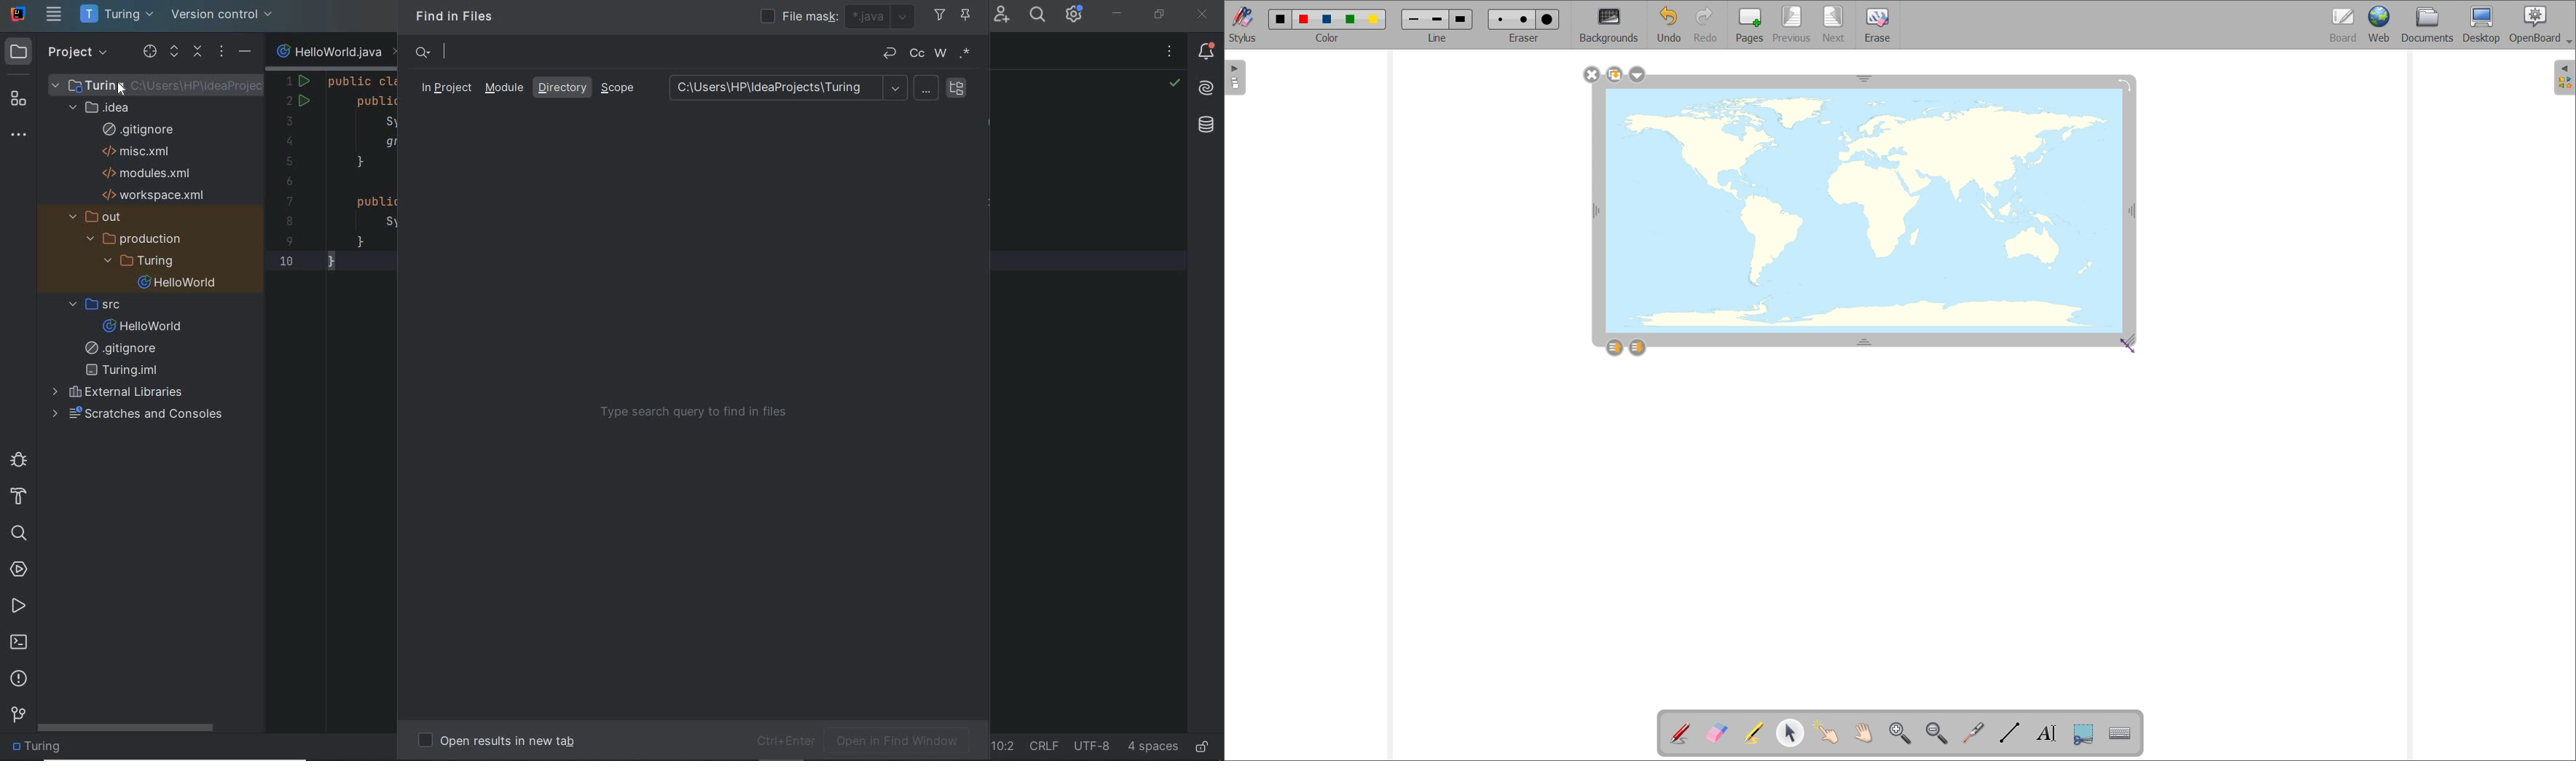 The width and height of the screenshot is (2576, 784). Describe the element at coordinates (1548, 19) in the screenshot. I see `large` at that location.